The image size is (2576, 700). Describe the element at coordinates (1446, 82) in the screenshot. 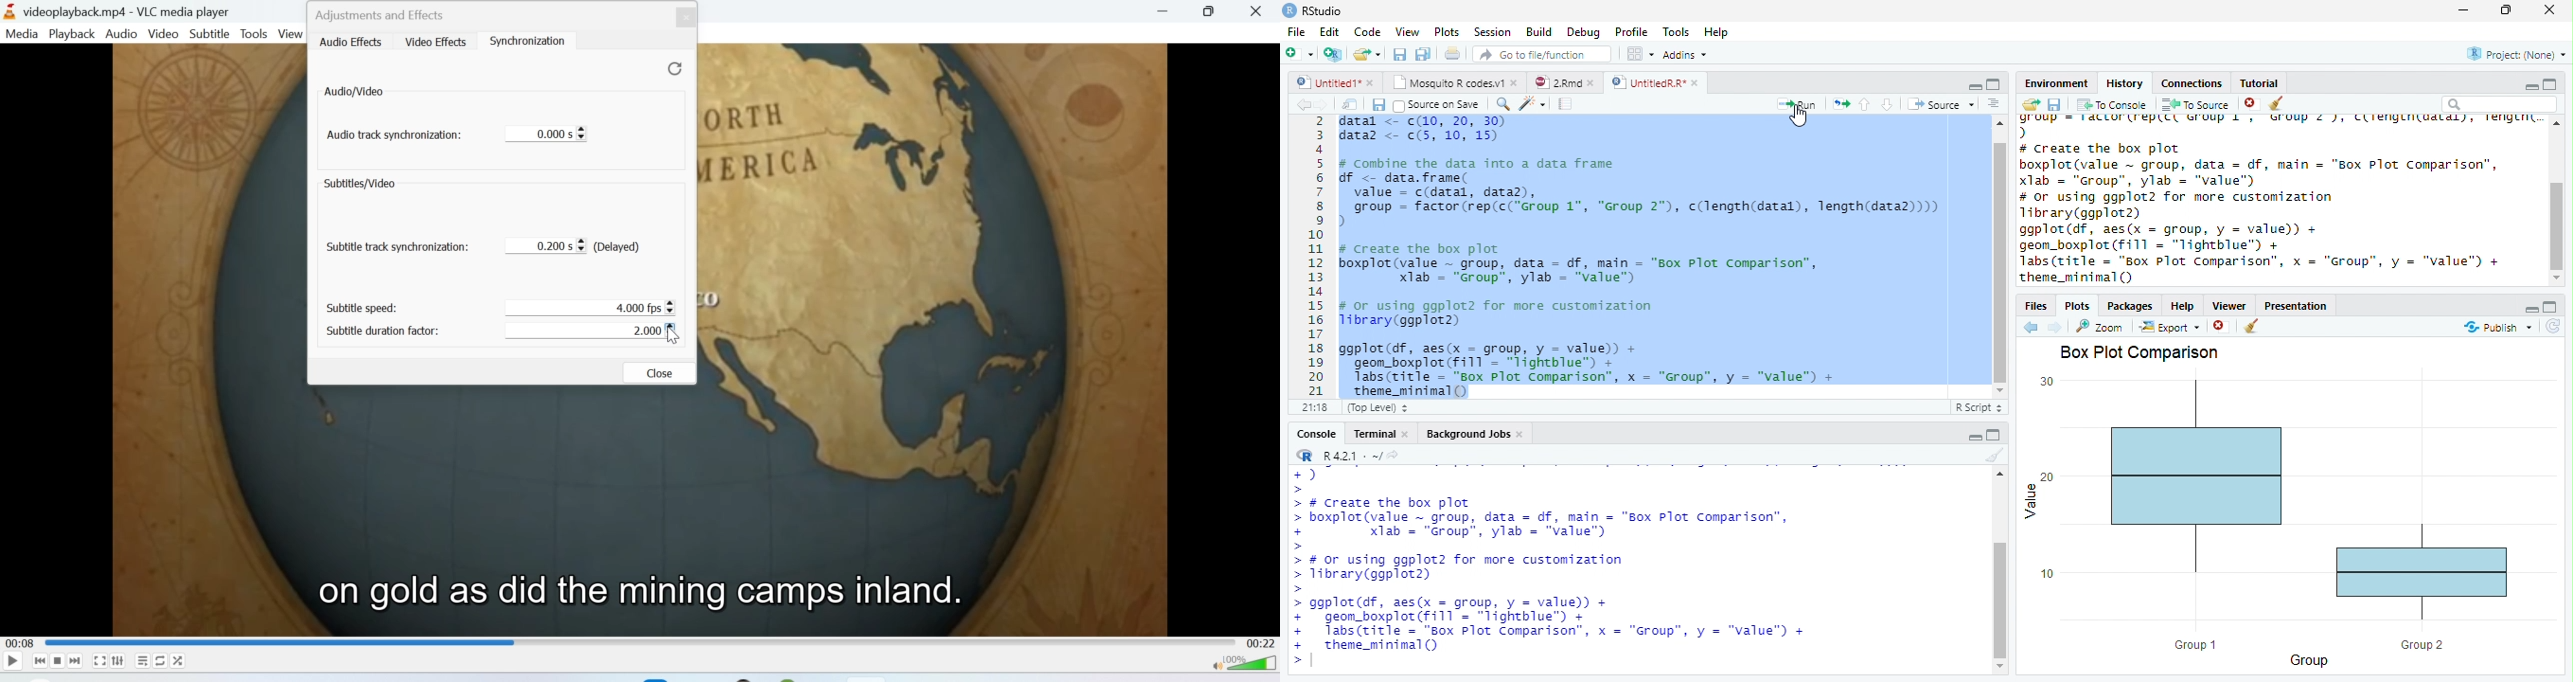

I see `Mosquito R codes.v1` at that location.